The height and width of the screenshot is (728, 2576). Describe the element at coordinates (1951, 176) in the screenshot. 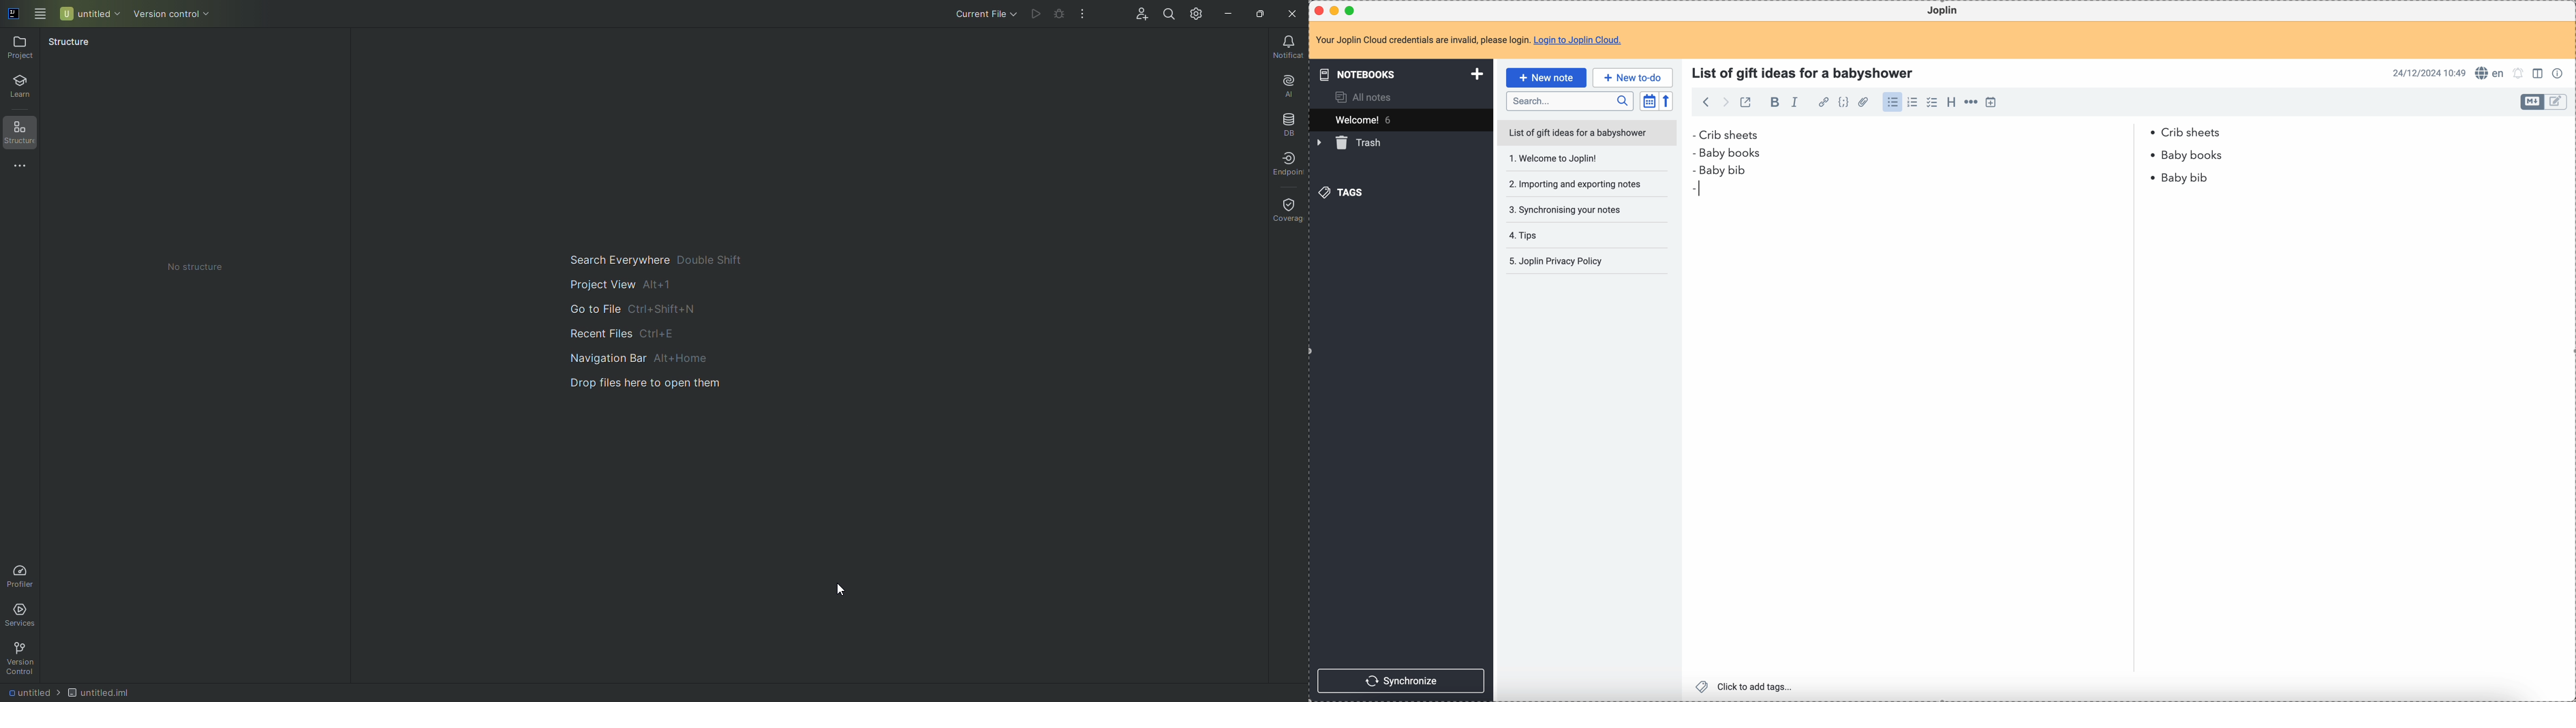

I see `baby bib` at that location.